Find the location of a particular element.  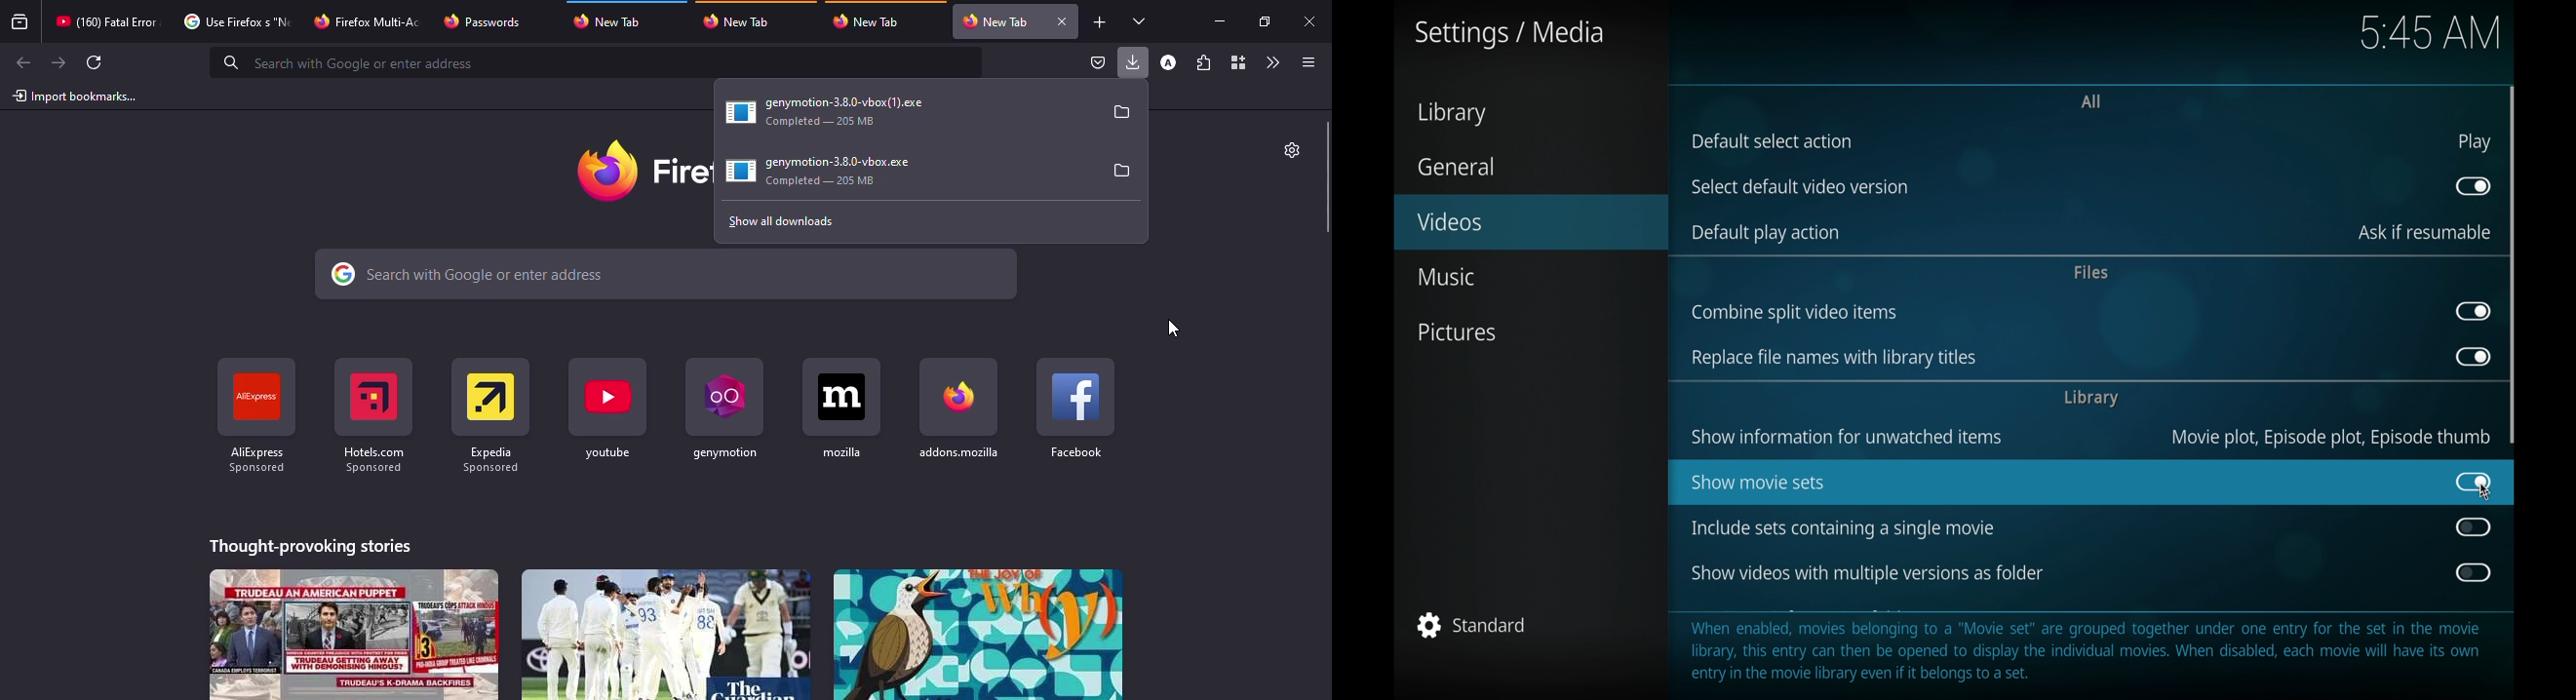

shortcut is located at coordinates (1076, 408).